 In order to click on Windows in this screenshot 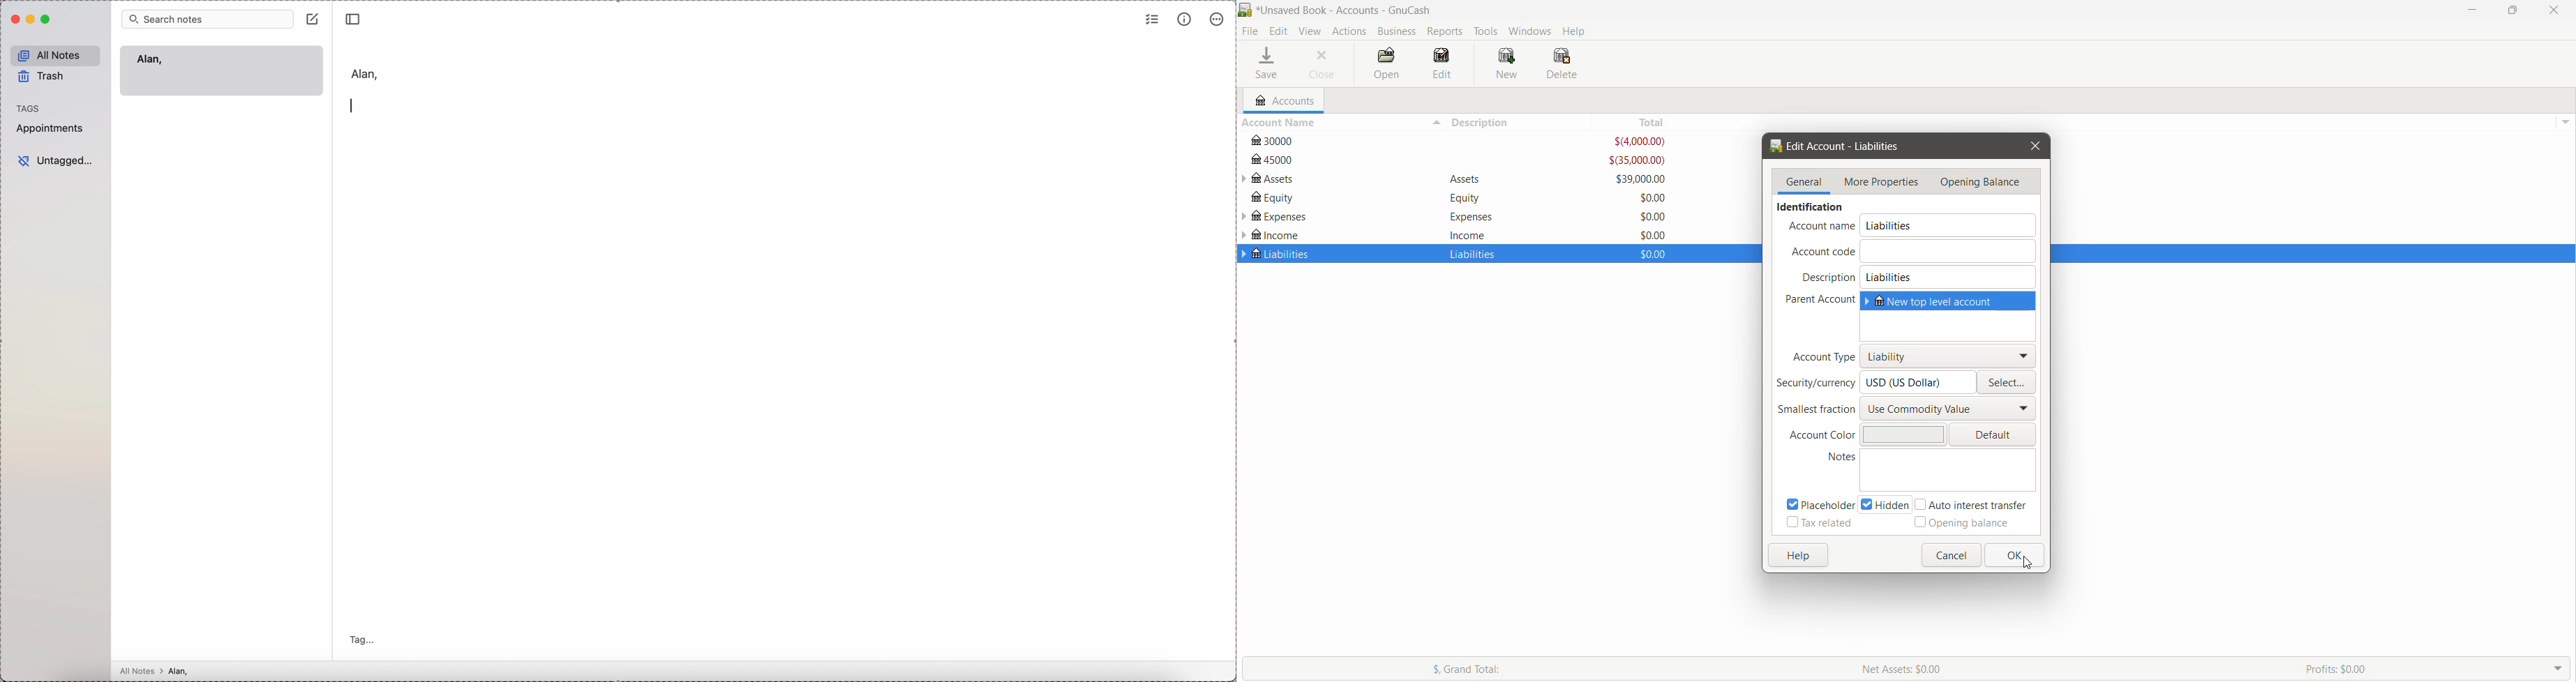, I will do `click(1531, 30)`.